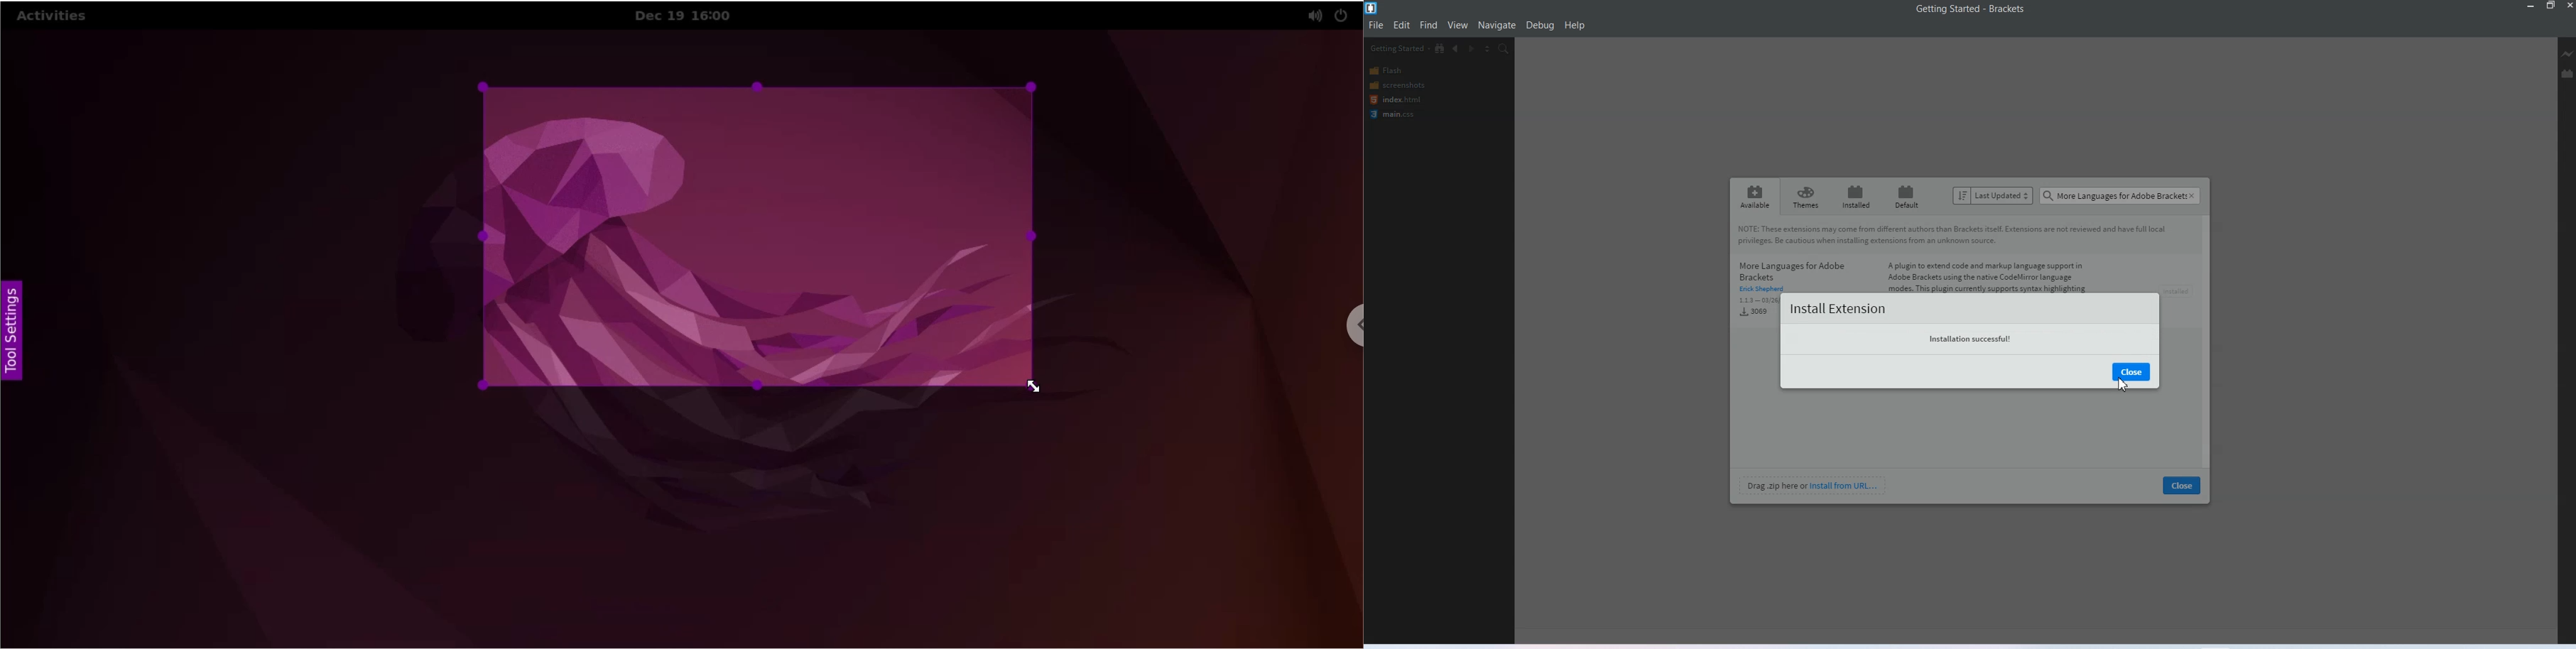 The width and height of the screenshot is (2576, 672). What do you see at coordinates (1909, 196) in the screenshot?
I see `default` at bounding box center [1909, 196].